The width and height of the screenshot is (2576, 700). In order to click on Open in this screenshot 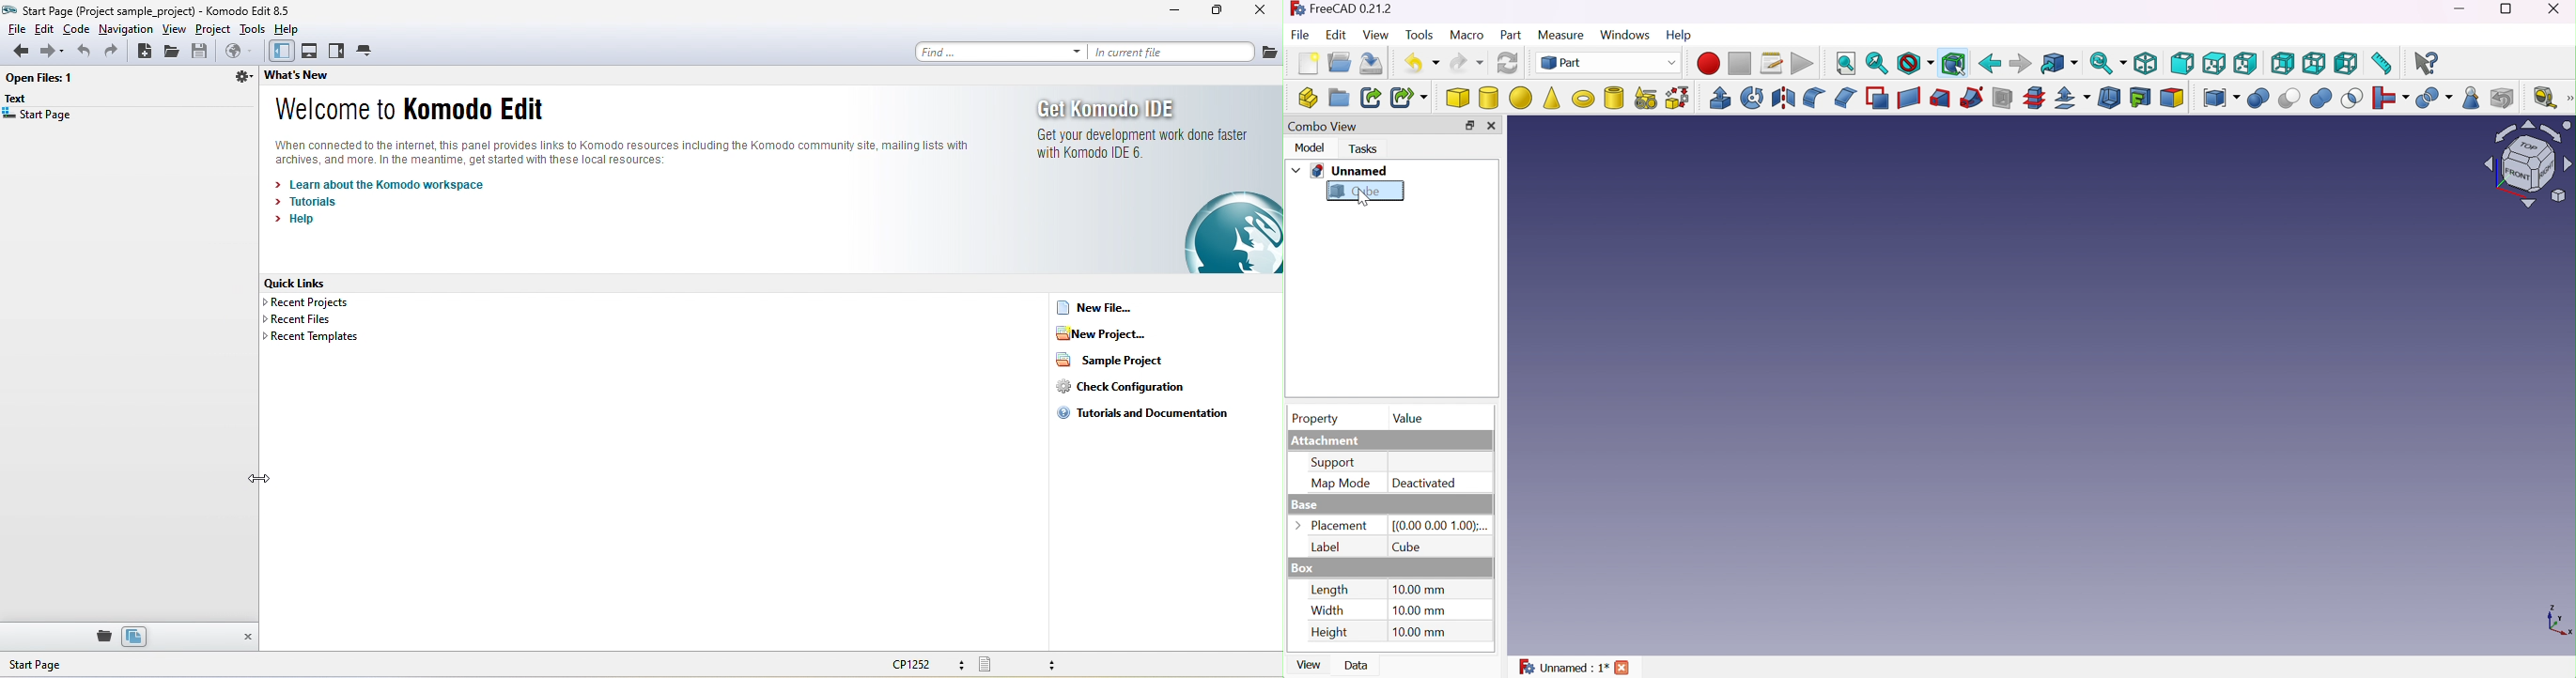, I will do `click(1339, 63)`.